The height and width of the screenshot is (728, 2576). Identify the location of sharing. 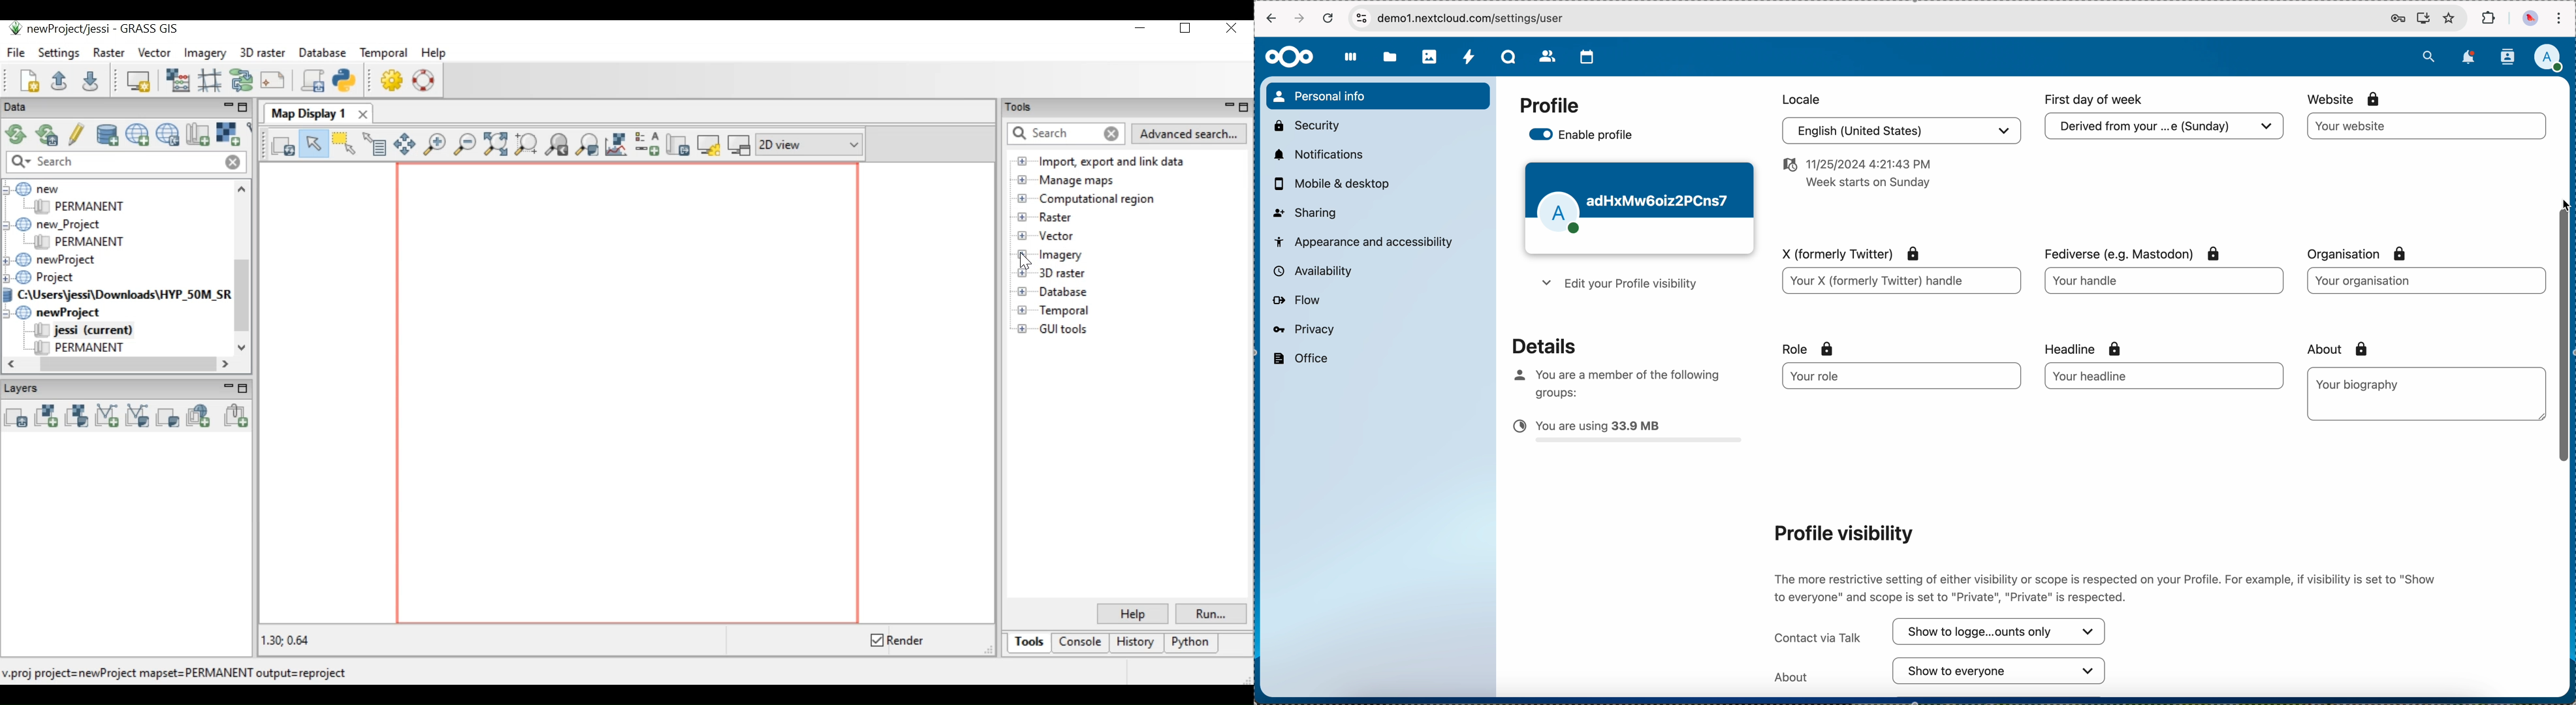
(1306, 212).